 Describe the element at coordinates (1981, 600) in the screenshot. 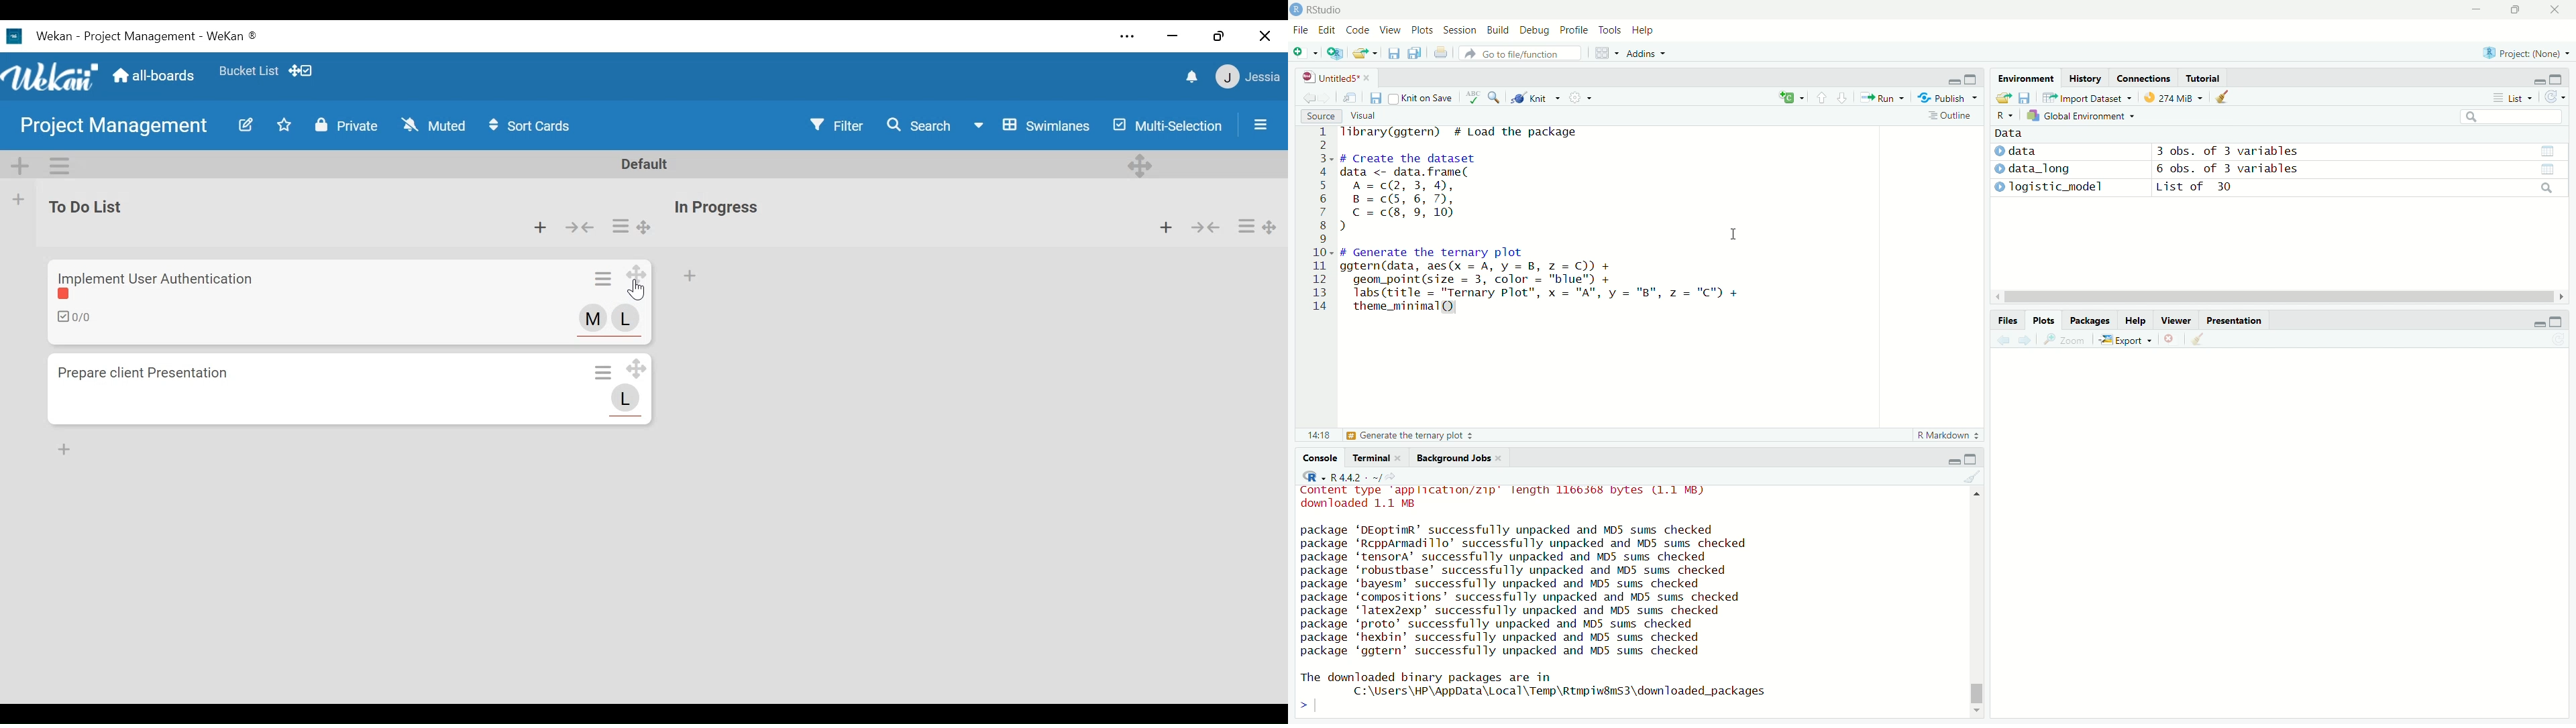

I see `scroll bar` at that location.